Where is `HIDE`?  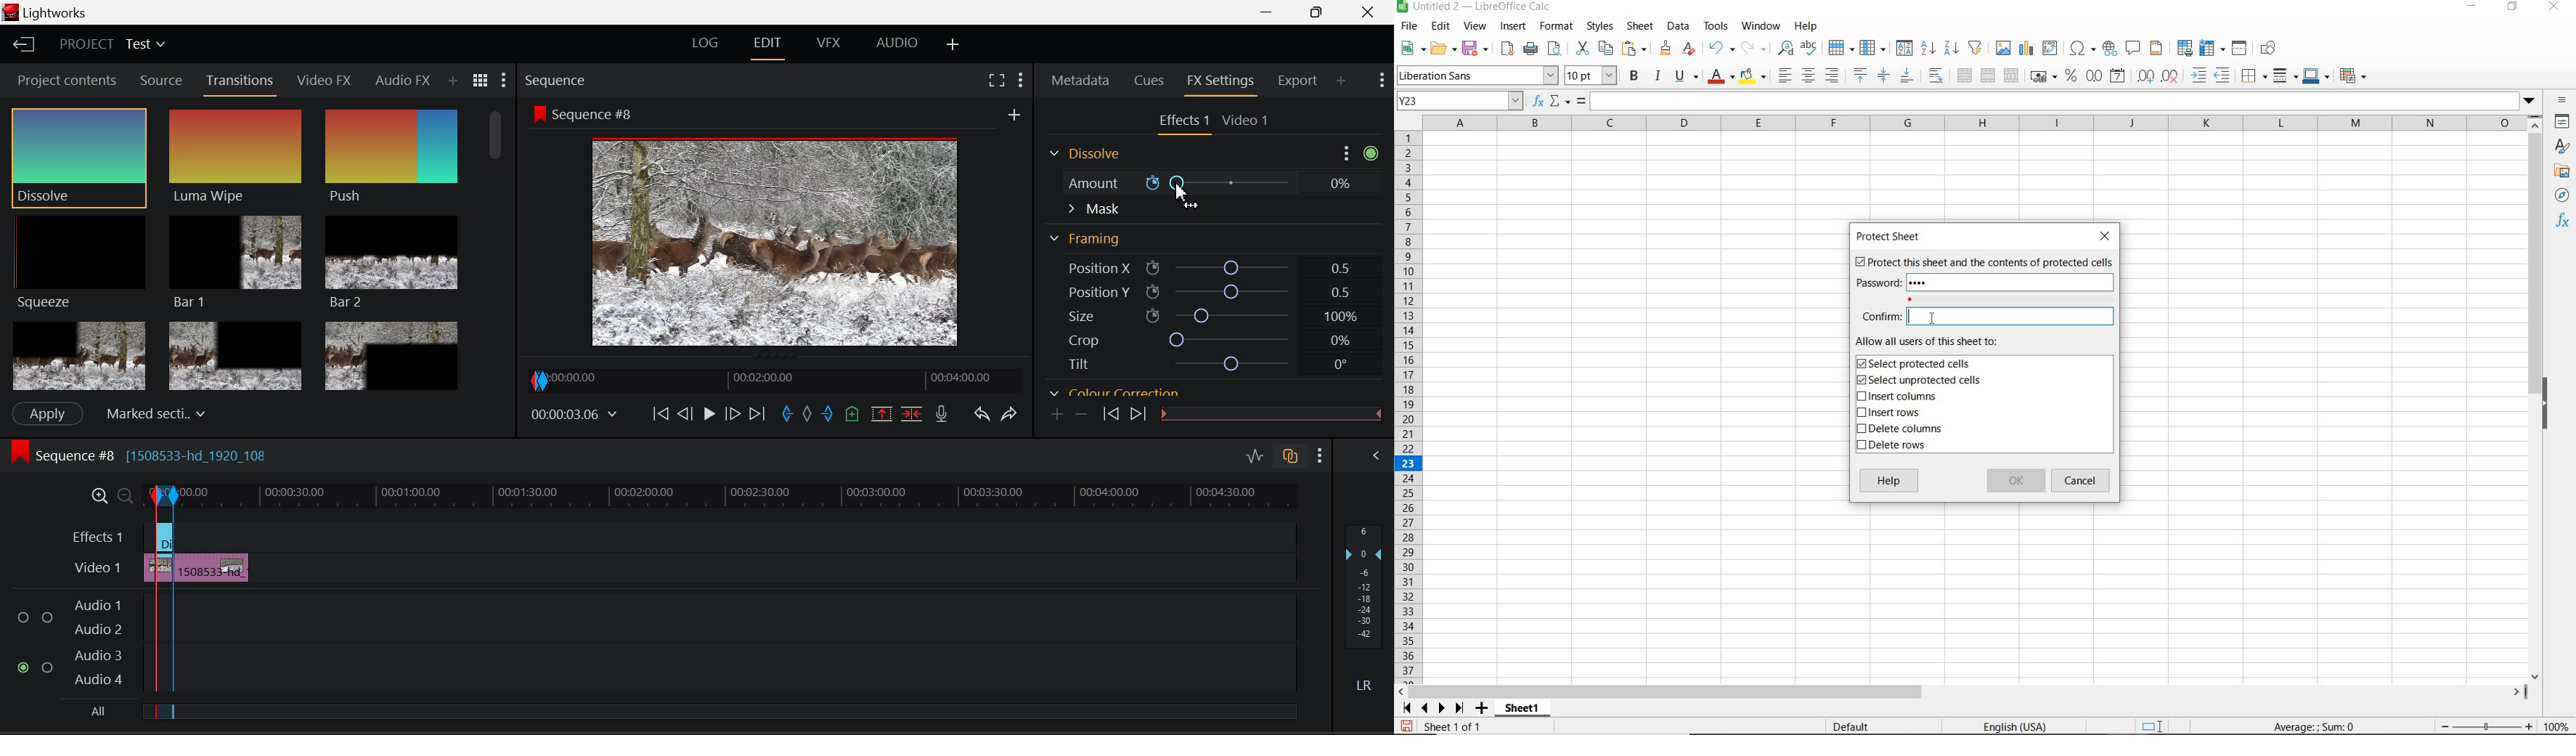
HIDE is located at coordinates (2553, 401).